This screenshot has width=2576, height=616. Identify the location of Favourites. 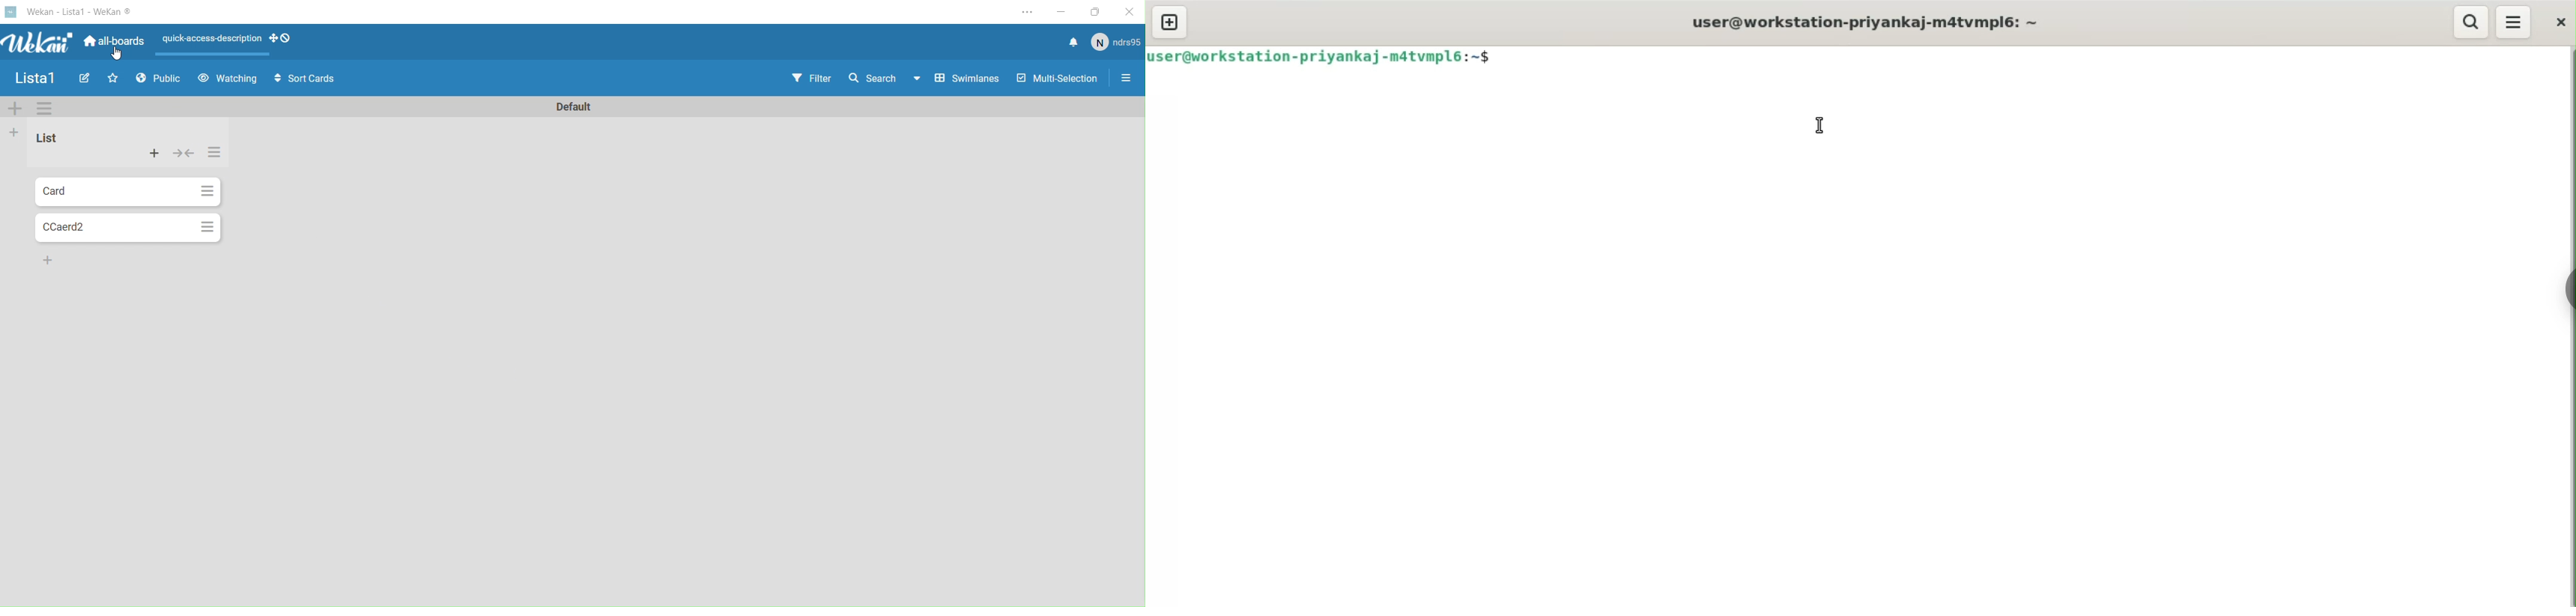
(112, 78).